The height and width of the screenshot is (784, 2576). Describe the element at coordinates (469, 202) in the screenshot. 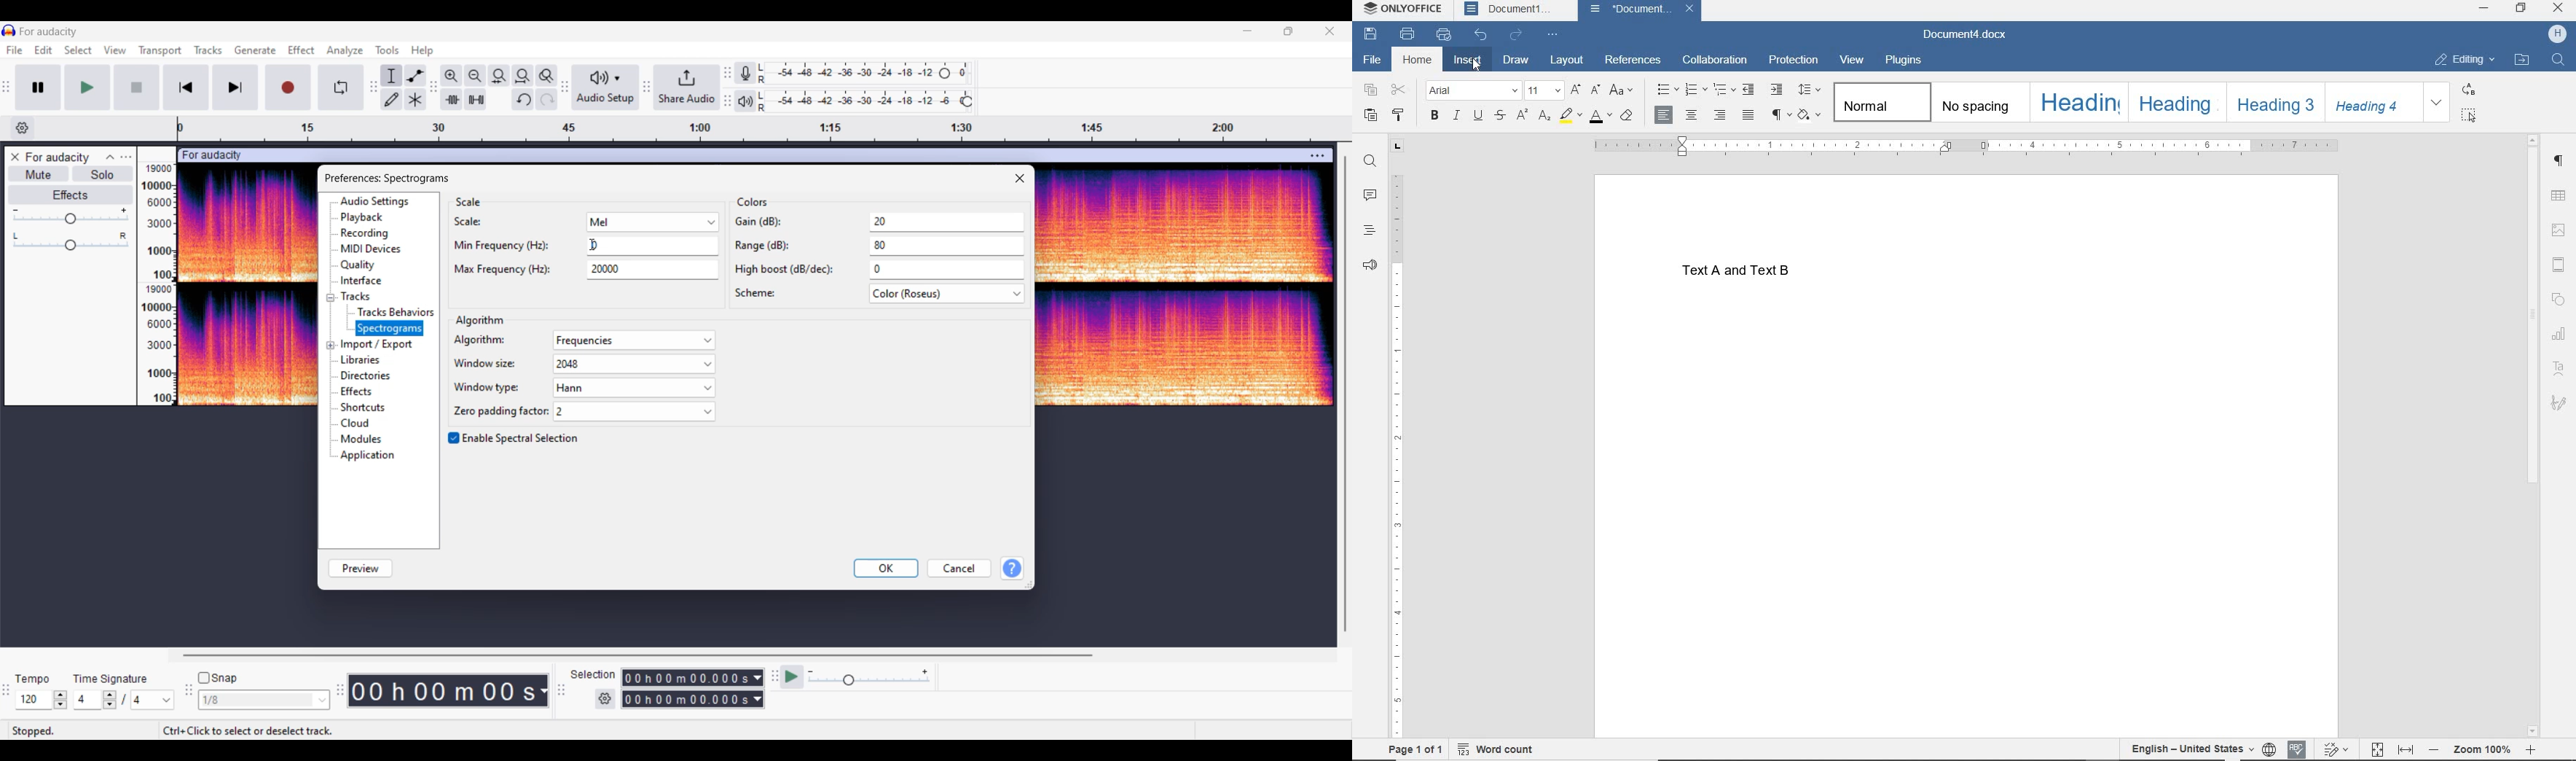

I see `Section title` at that location.